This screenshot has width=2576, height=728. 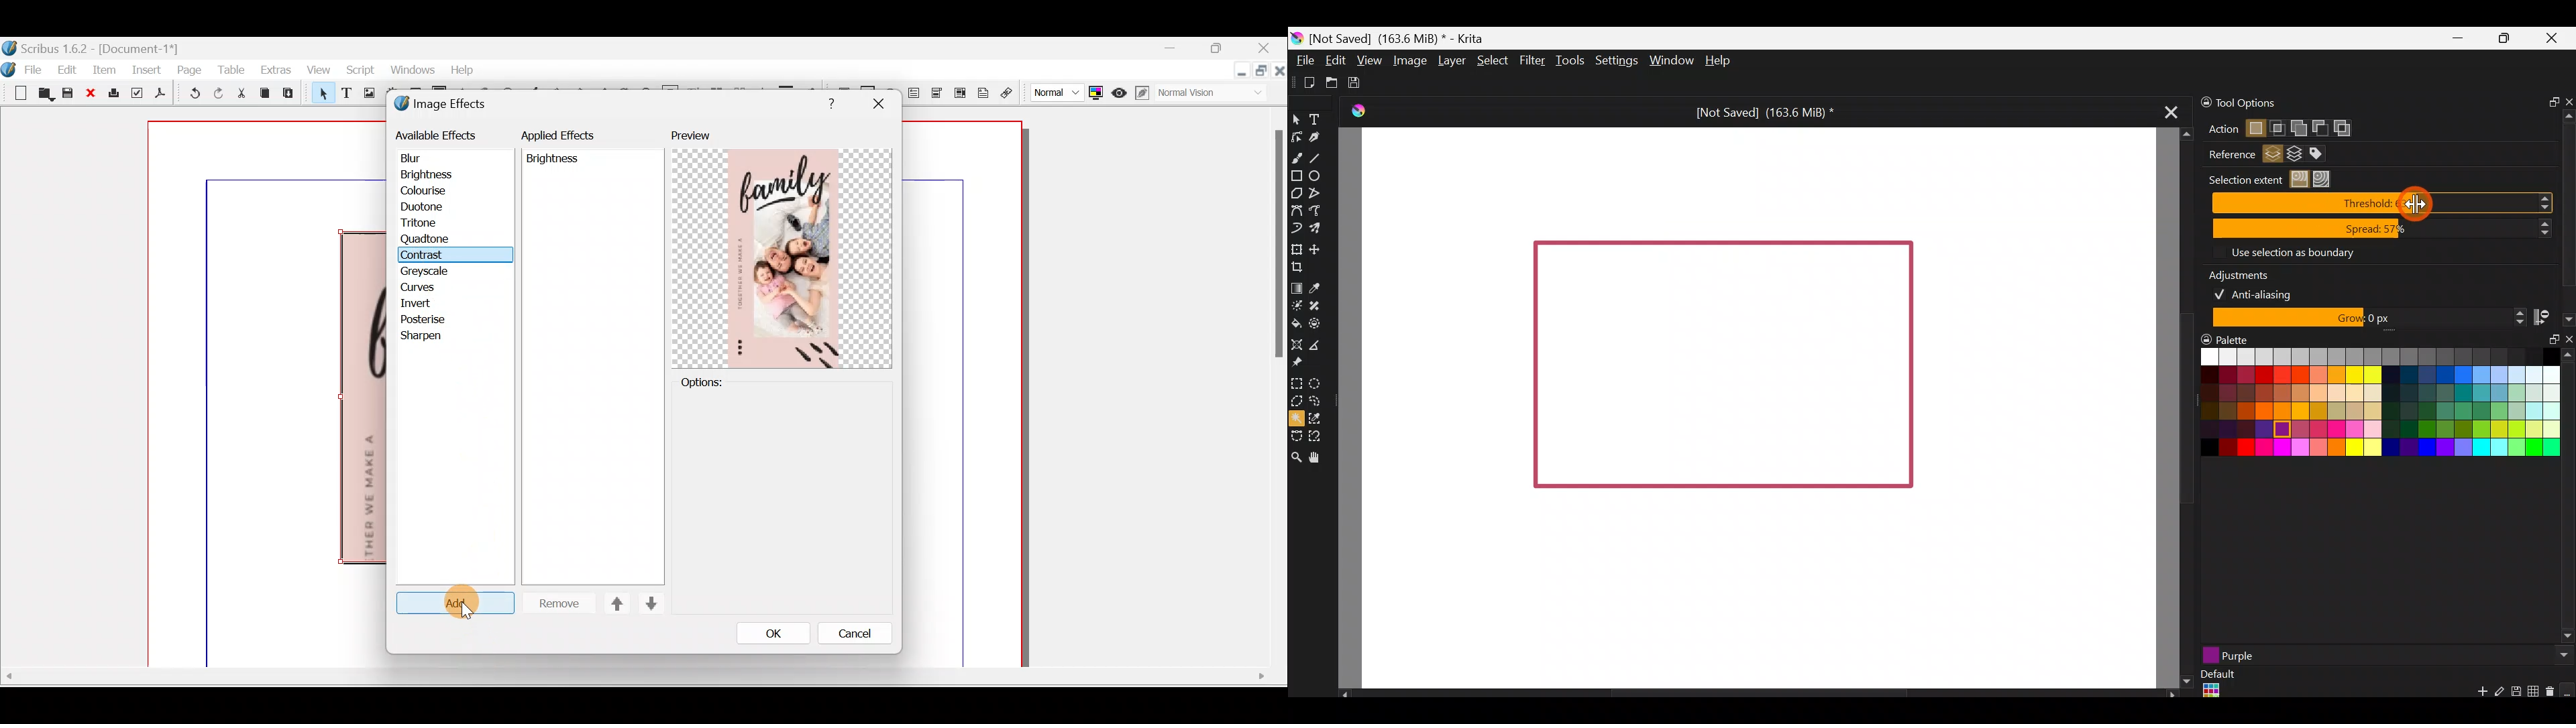 What do you see at coordinates (2515, 692) in the screenshot?
I see `Save palette explicitly` at bounding box center [2515, 692].